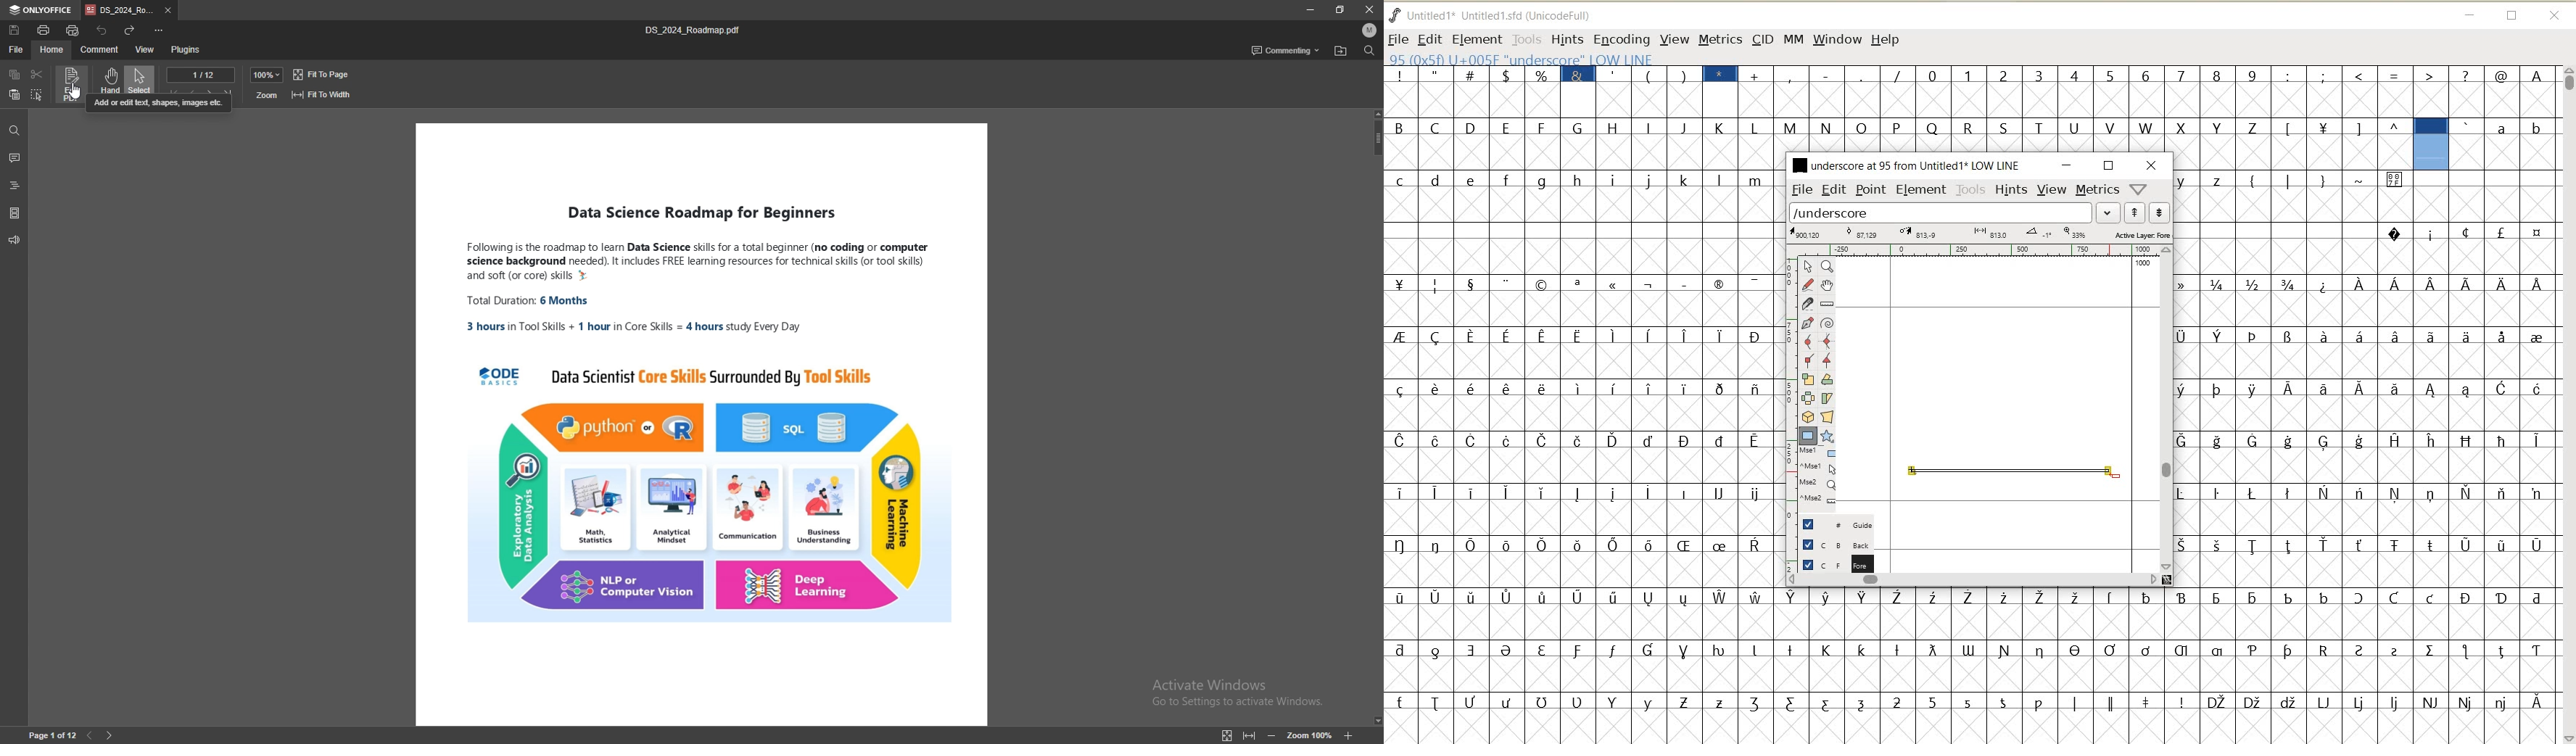 Image resolution: width=2576 pixels, height=756 pixels. I want to click on hand, so click(107, 79).